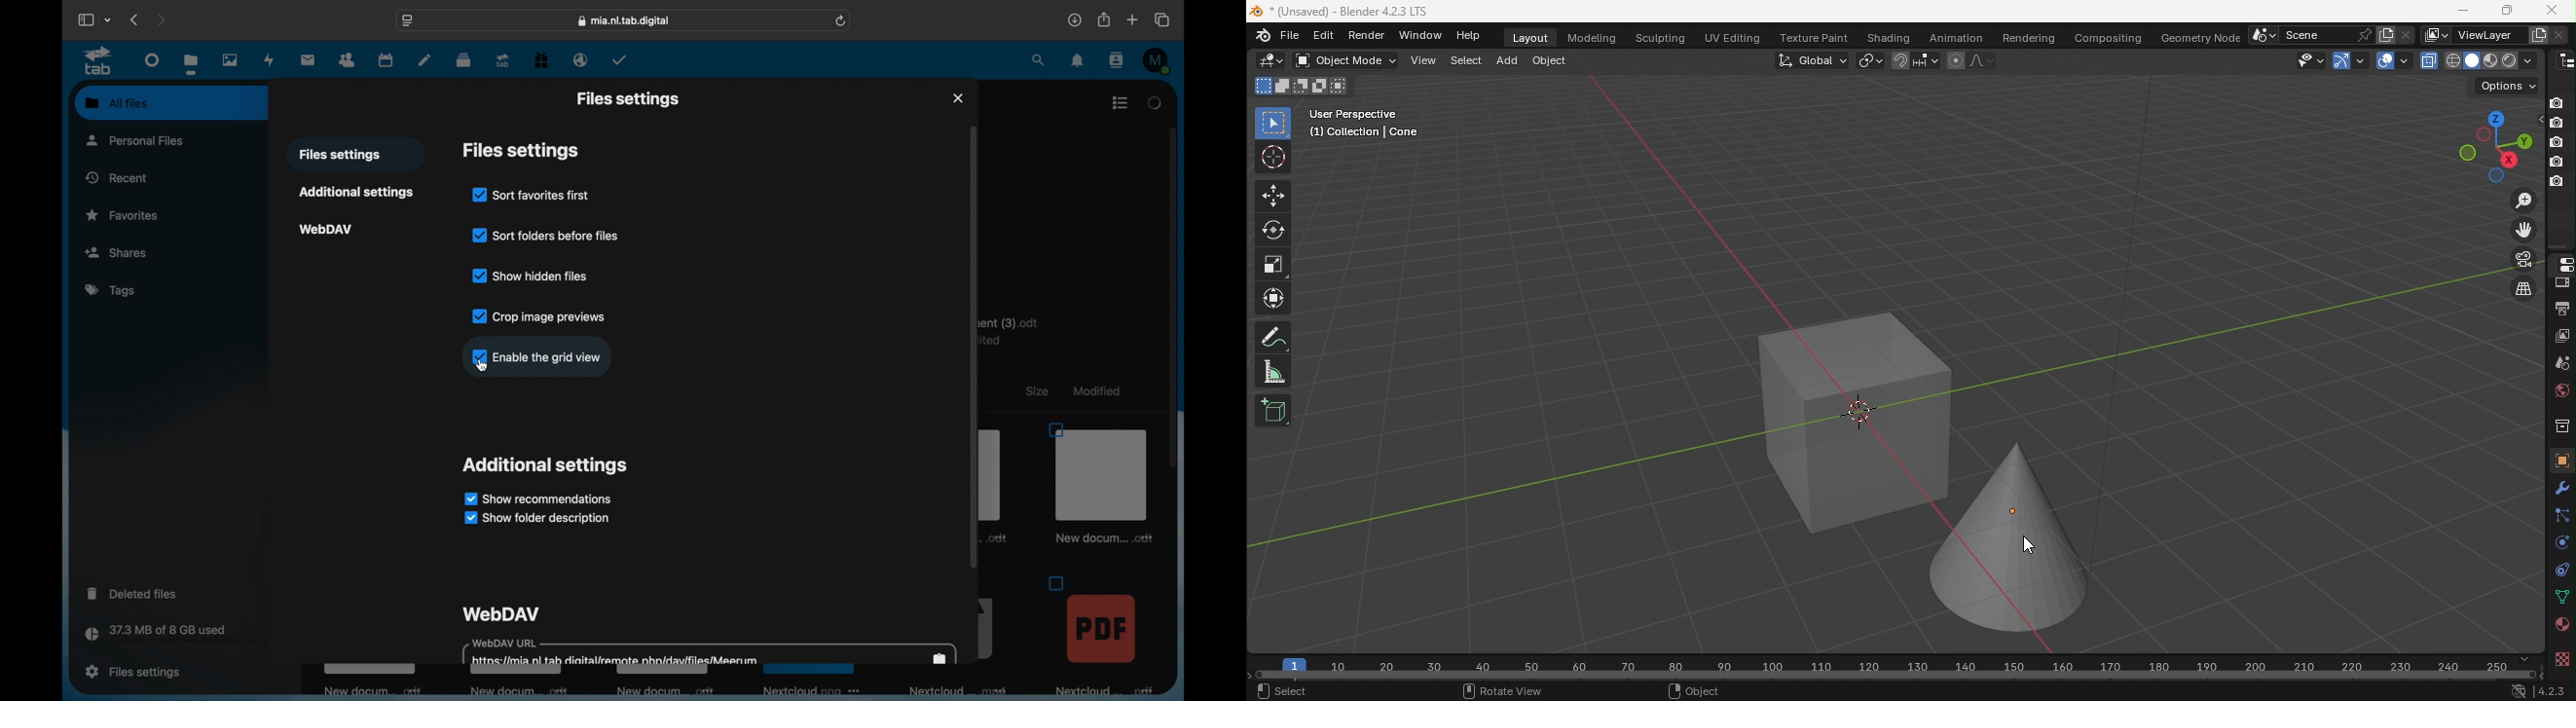 This screenshot has height=728, width=2576. Describe the element at coordinates (2462, 10) in the screenshot. I see `Minimize` at that location.